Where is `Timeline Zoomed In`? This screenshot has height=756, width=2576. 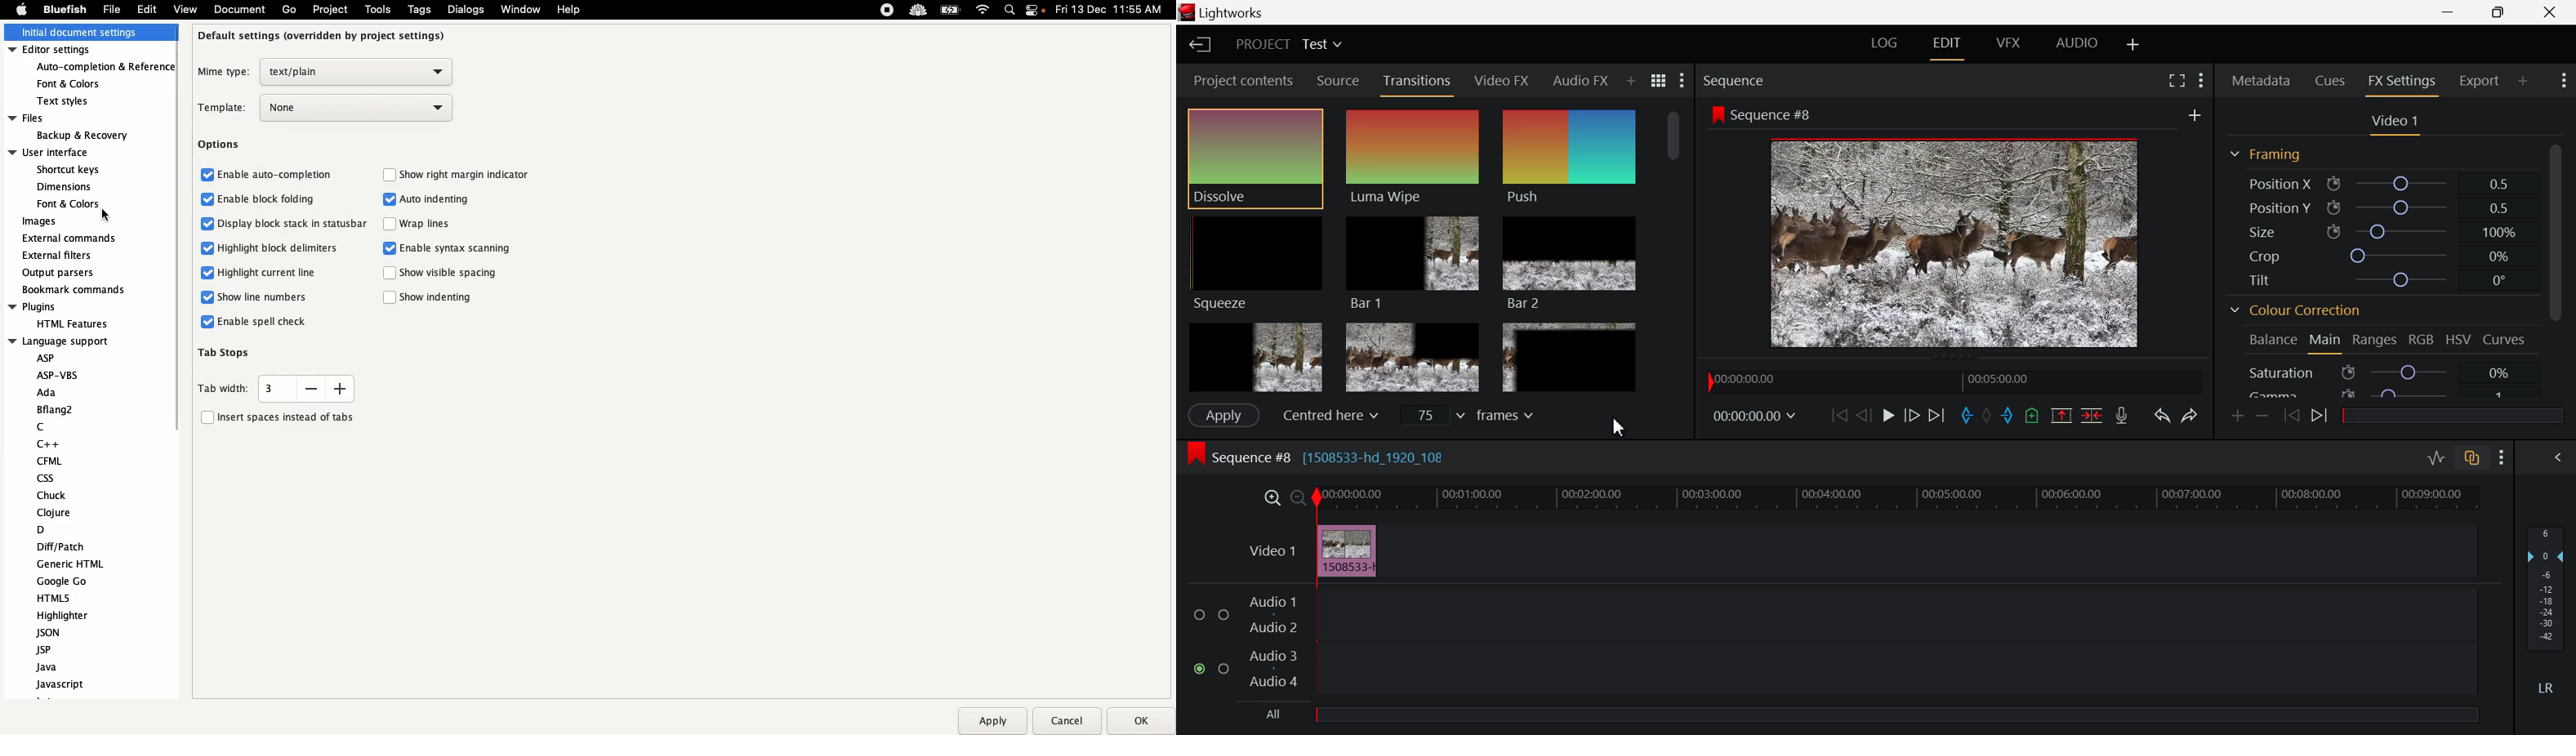
Timeline Zoomed In is located at coordinates (1272, 499).